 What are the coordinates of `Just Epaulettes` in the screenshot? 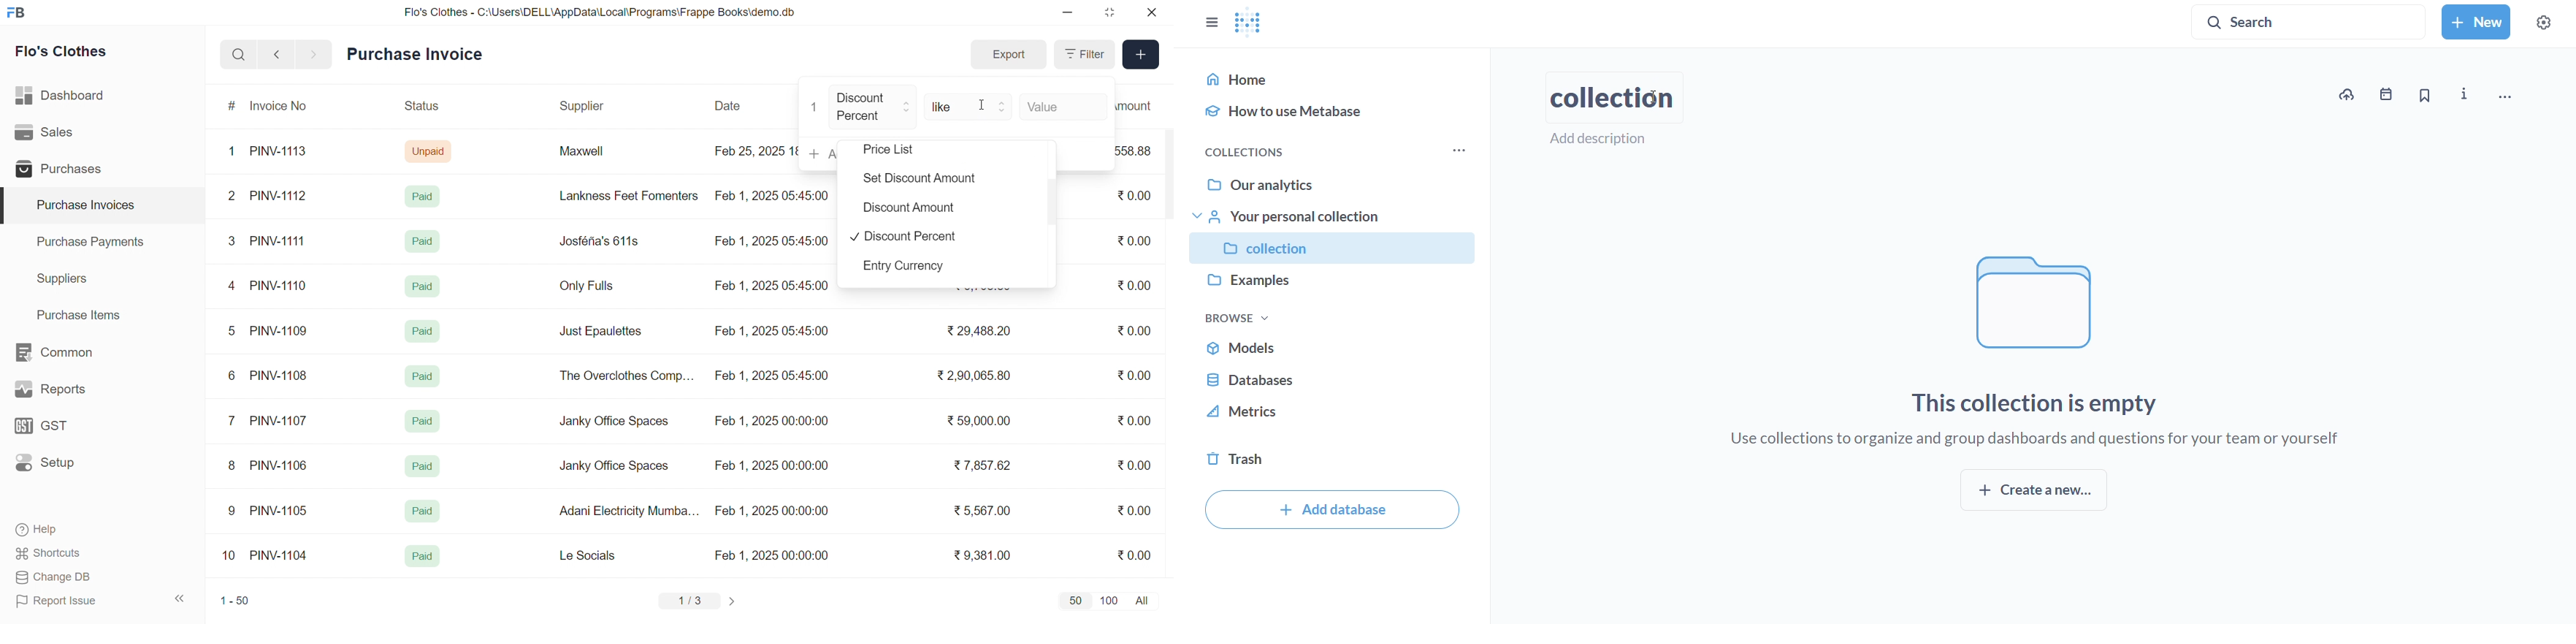 It's located at (605, 332).